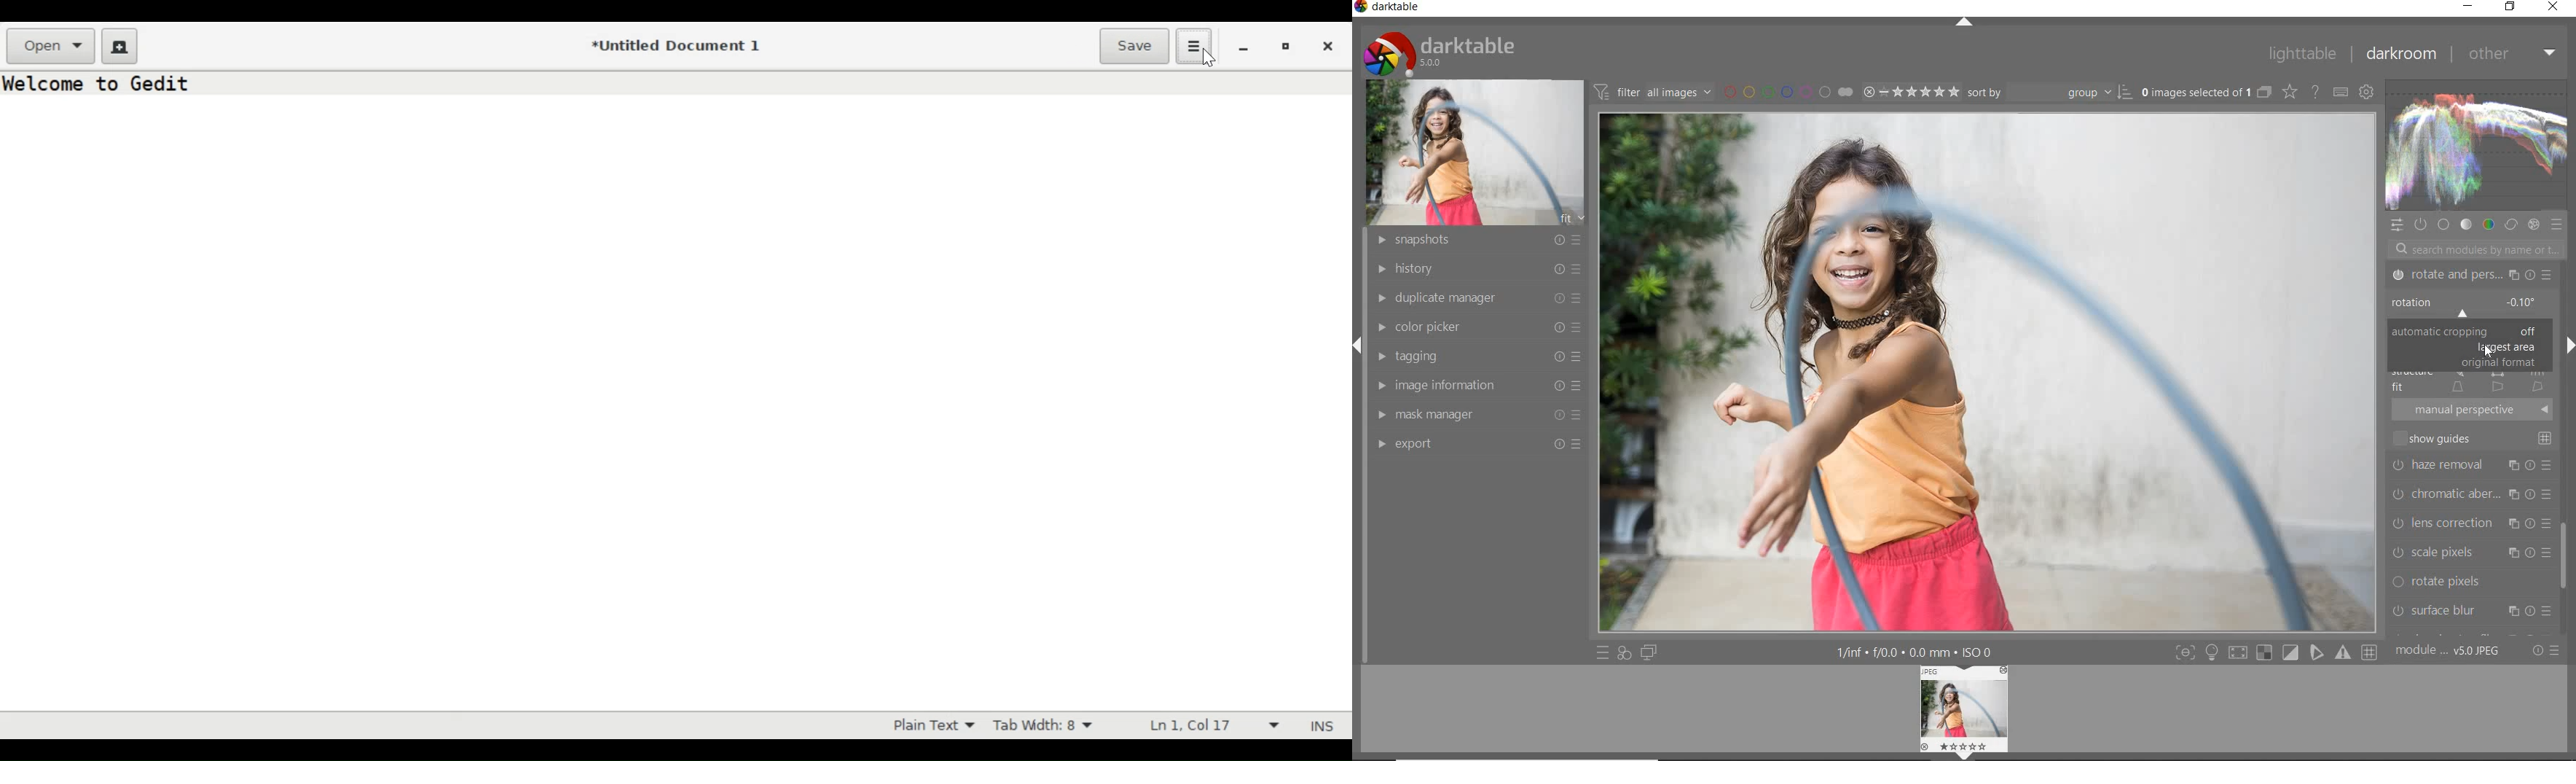 This screenshot has height=784, width=2576. Describe the element at coordinates (1480, 298) in the screenshot. I see `duplicate manager` at that location.